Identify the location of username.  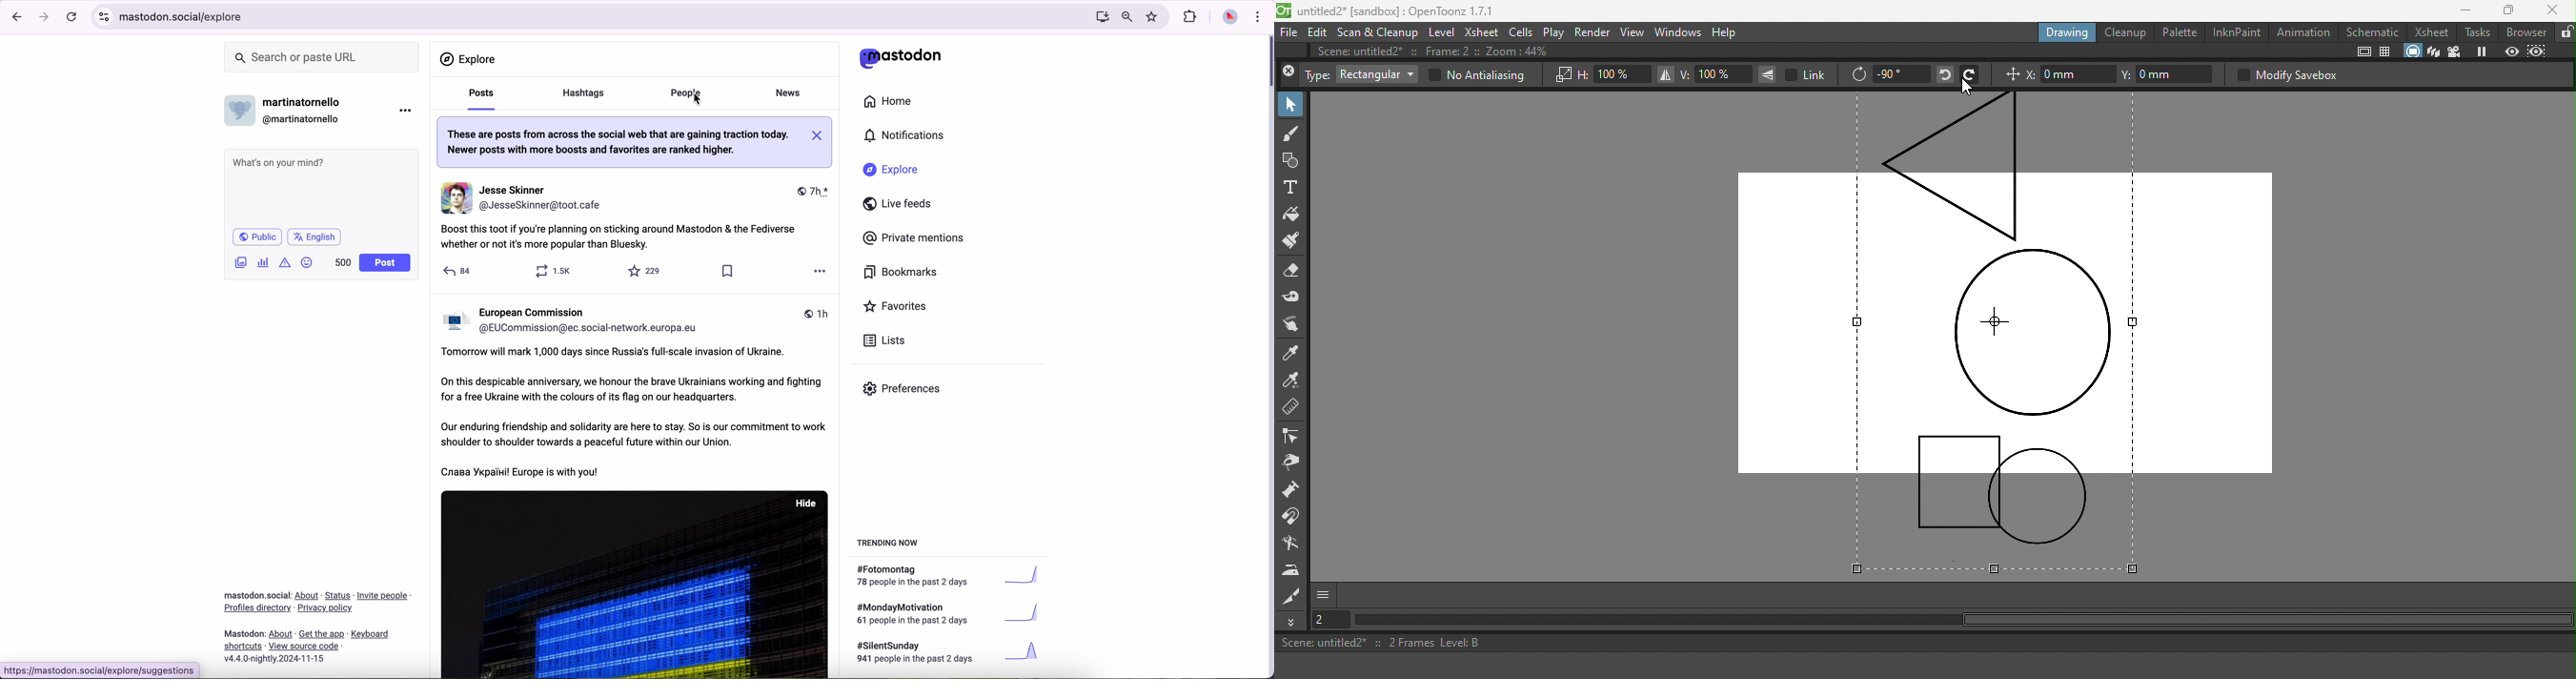
(576, 319).